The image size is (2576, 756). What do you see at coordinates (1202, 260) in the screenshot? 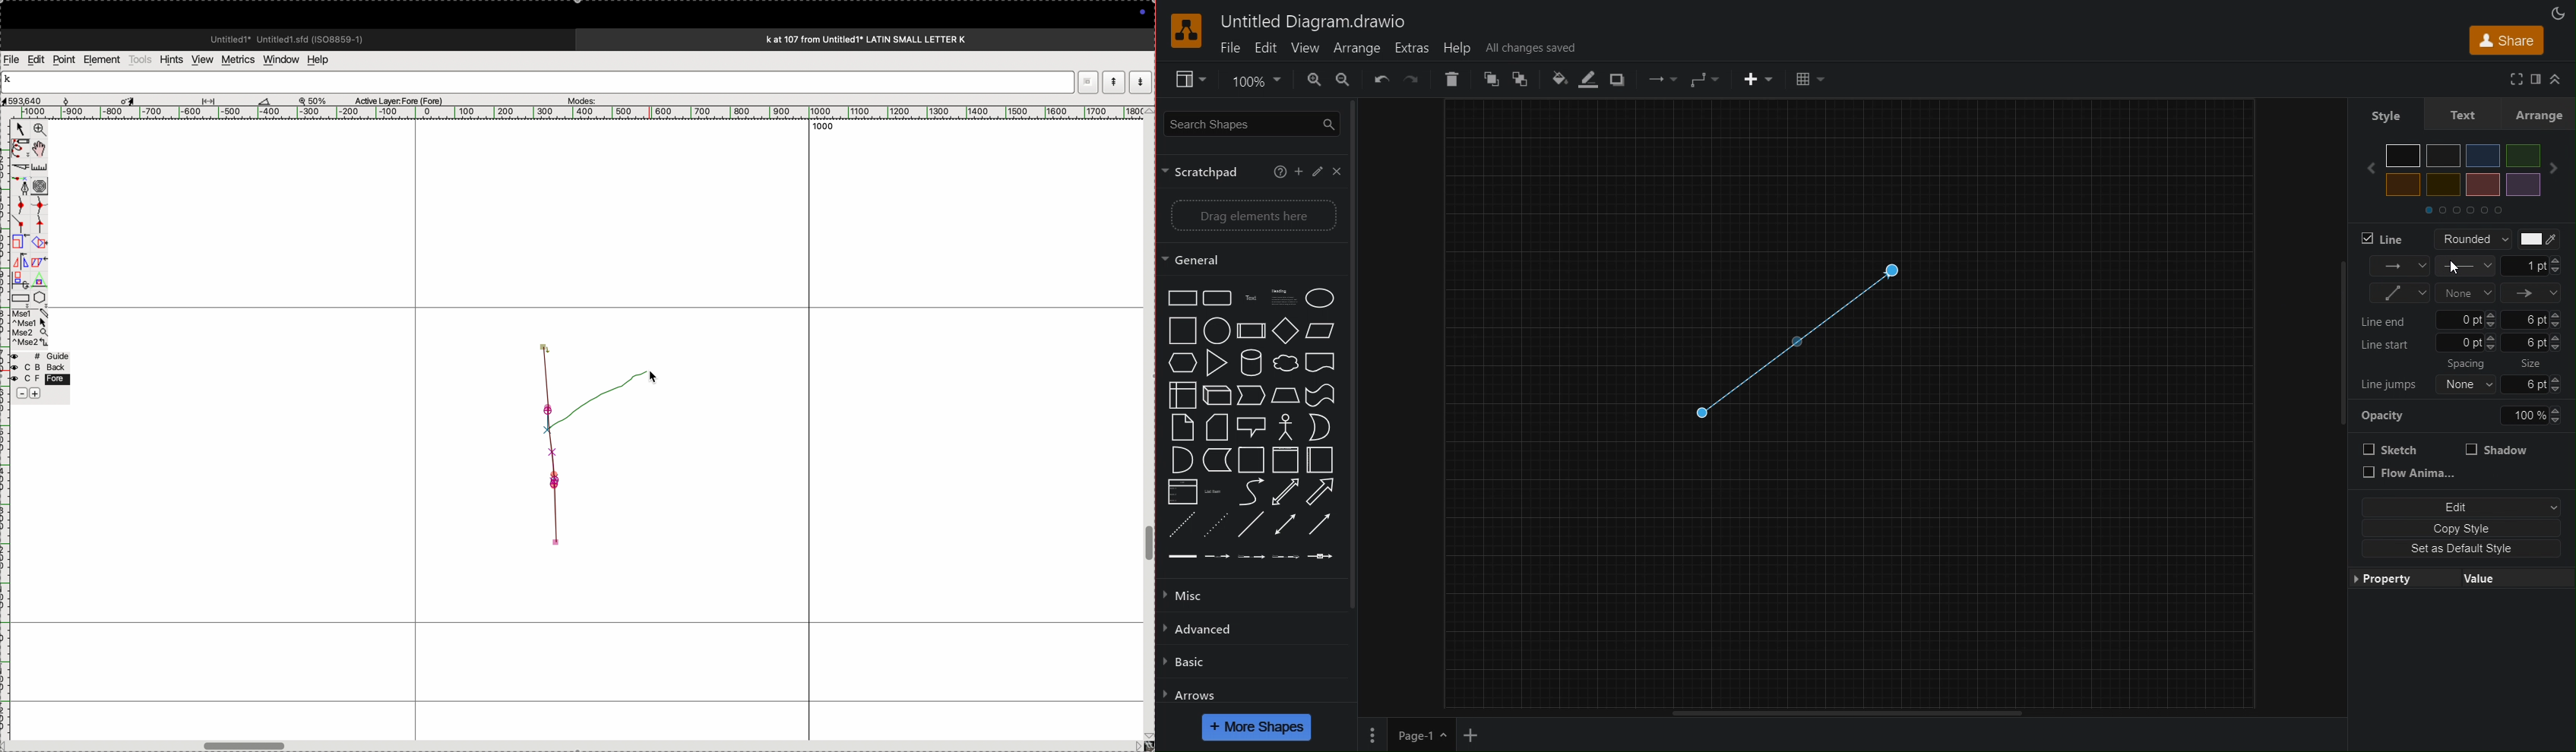
I see `General` at bounding box center [1202, 260].